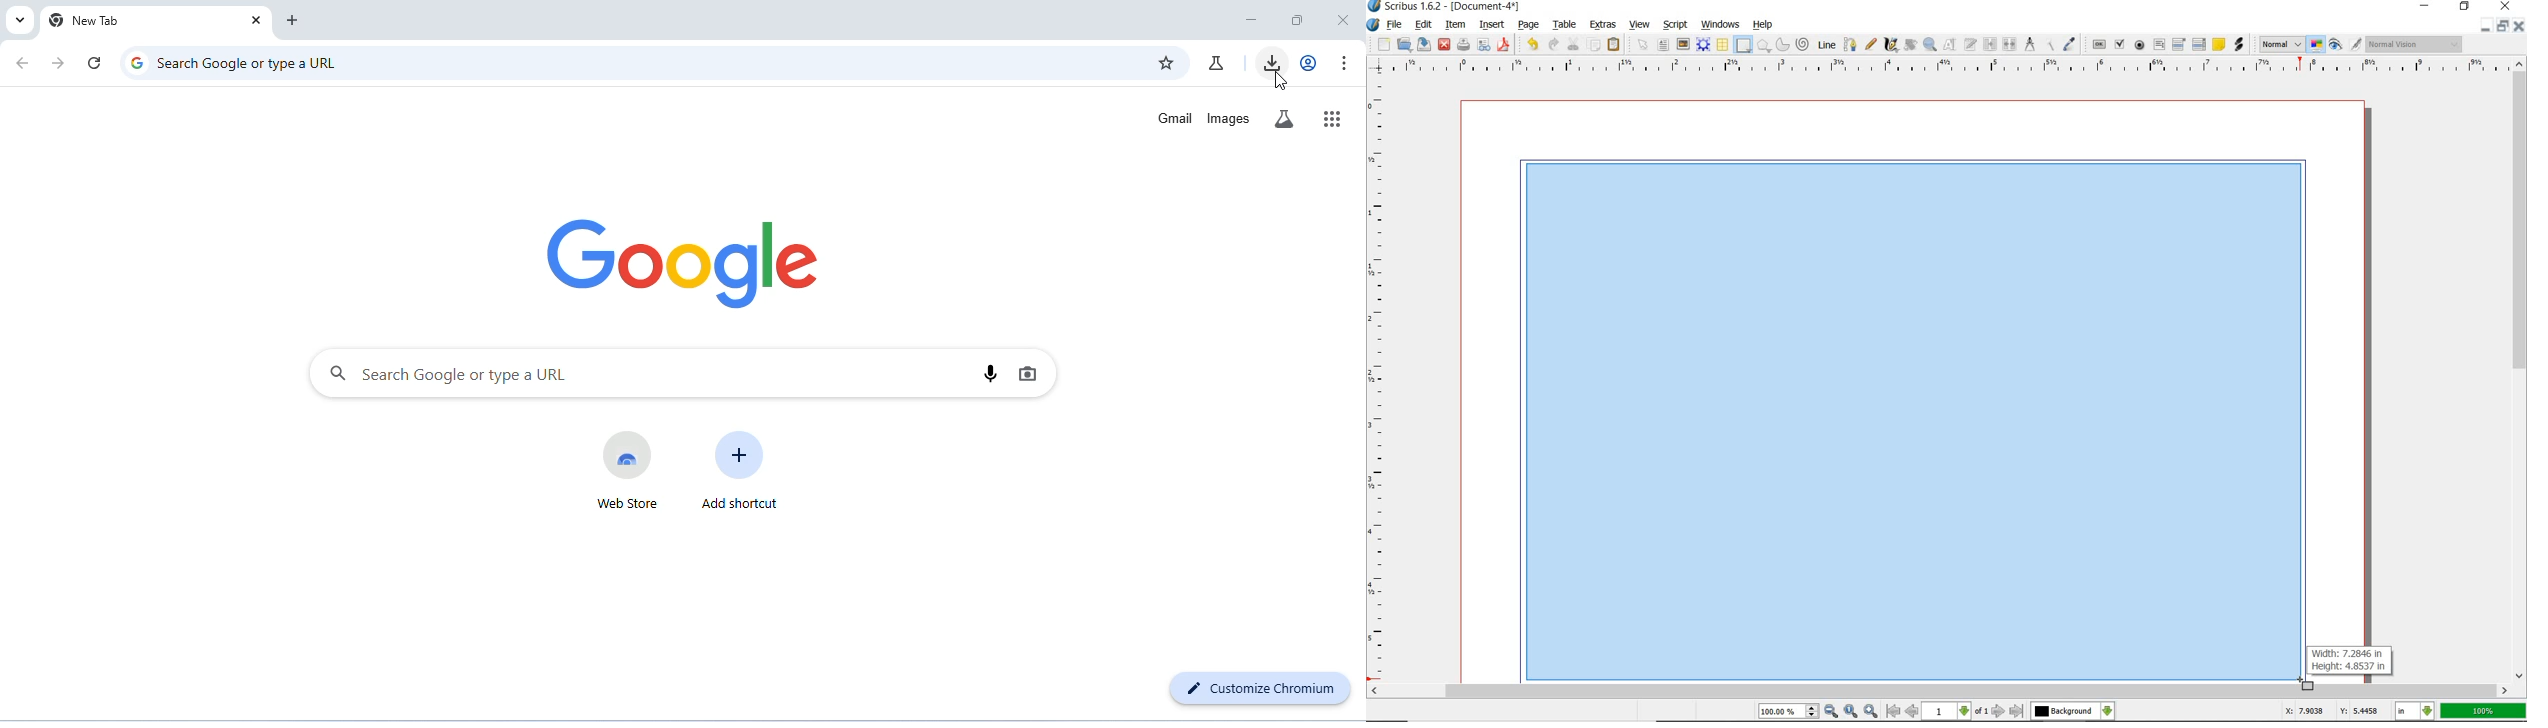 This screenshot has width=2548, height=728. I want to click on customize chromium, so click(1257, 689).